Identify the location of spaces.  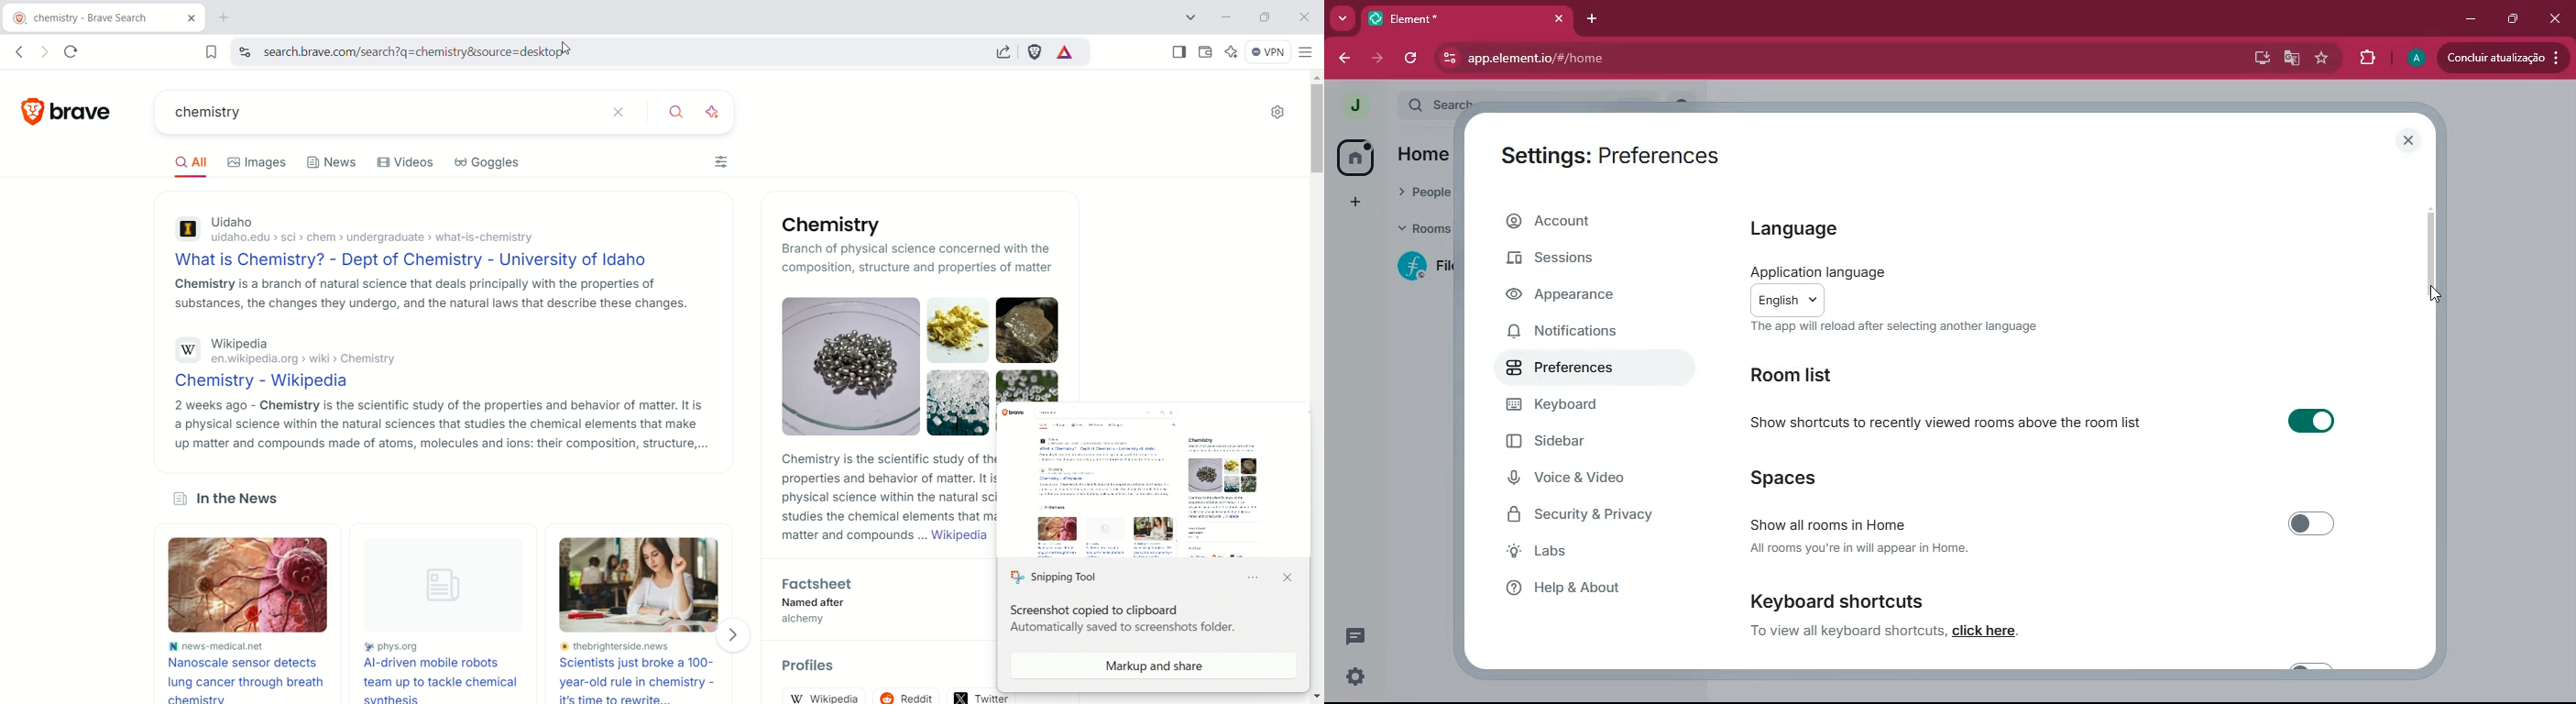
(1798, 478).